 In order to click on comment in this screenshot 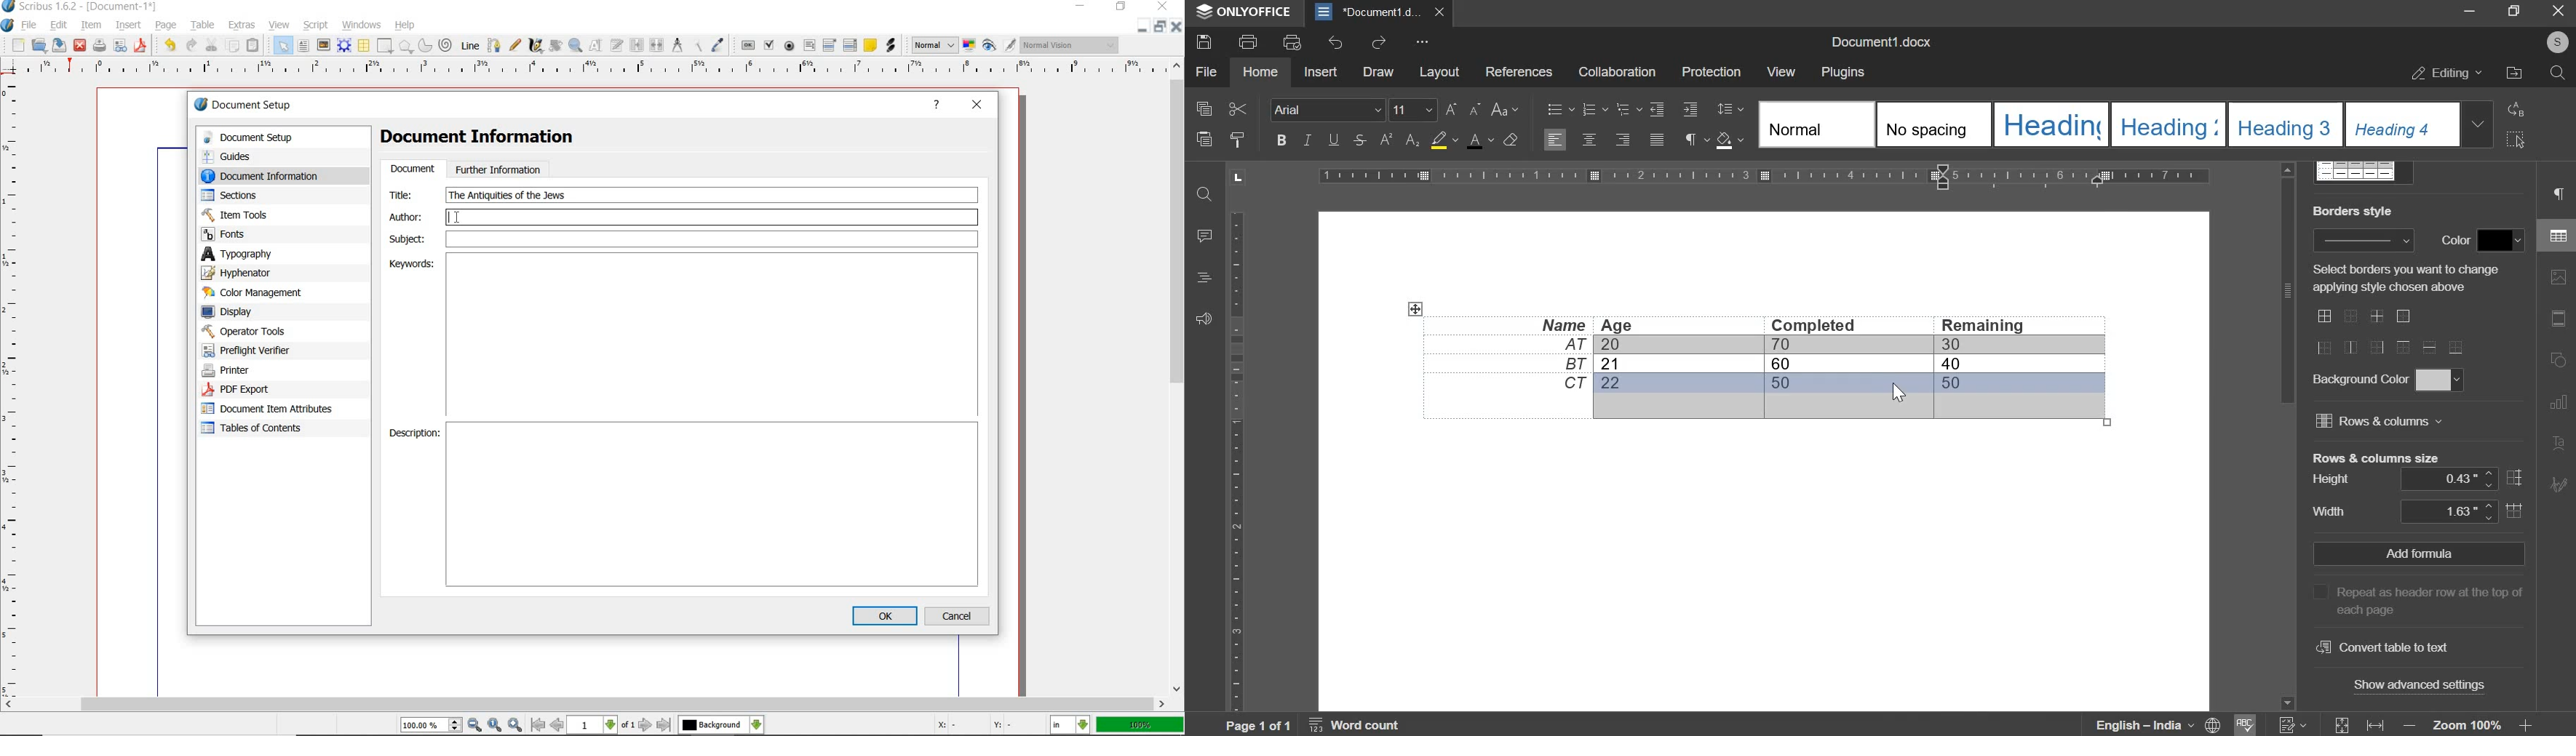, I will do `click(1208, 236)`.